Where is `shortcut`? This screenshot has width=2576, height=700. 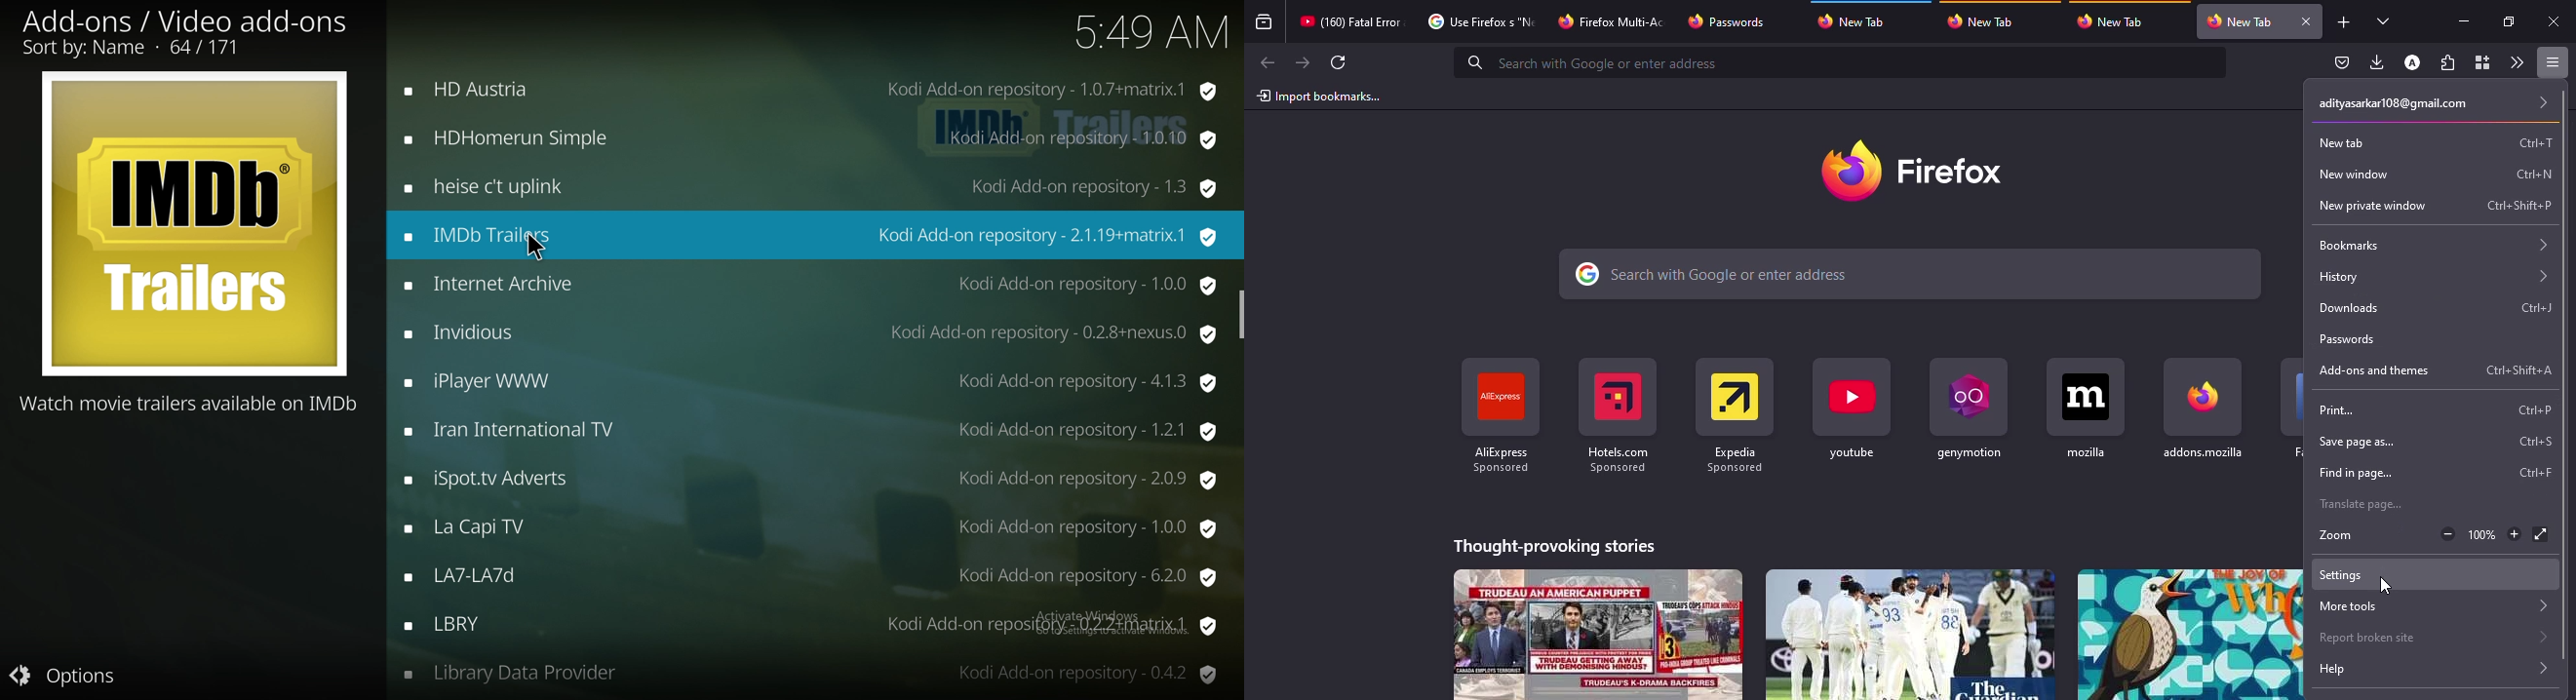
shortcut is located at coordinates (2517, 370).